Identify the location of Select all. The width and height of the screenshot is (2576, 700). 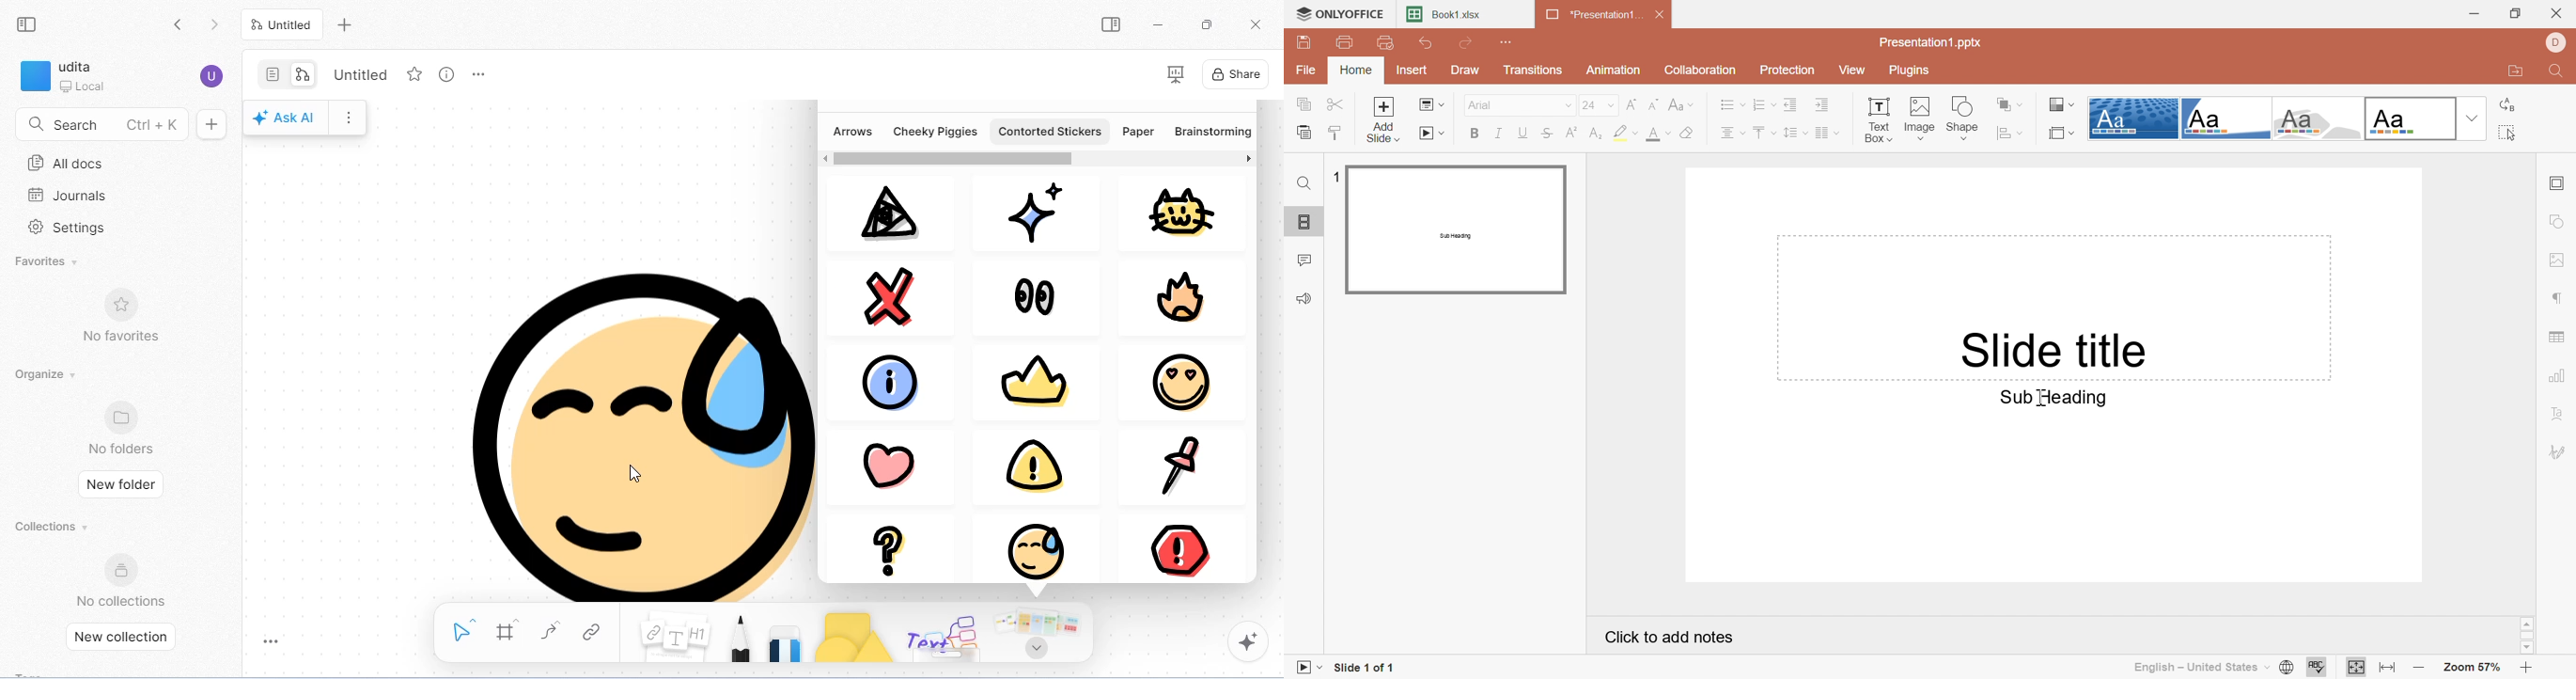
(2507, 133).